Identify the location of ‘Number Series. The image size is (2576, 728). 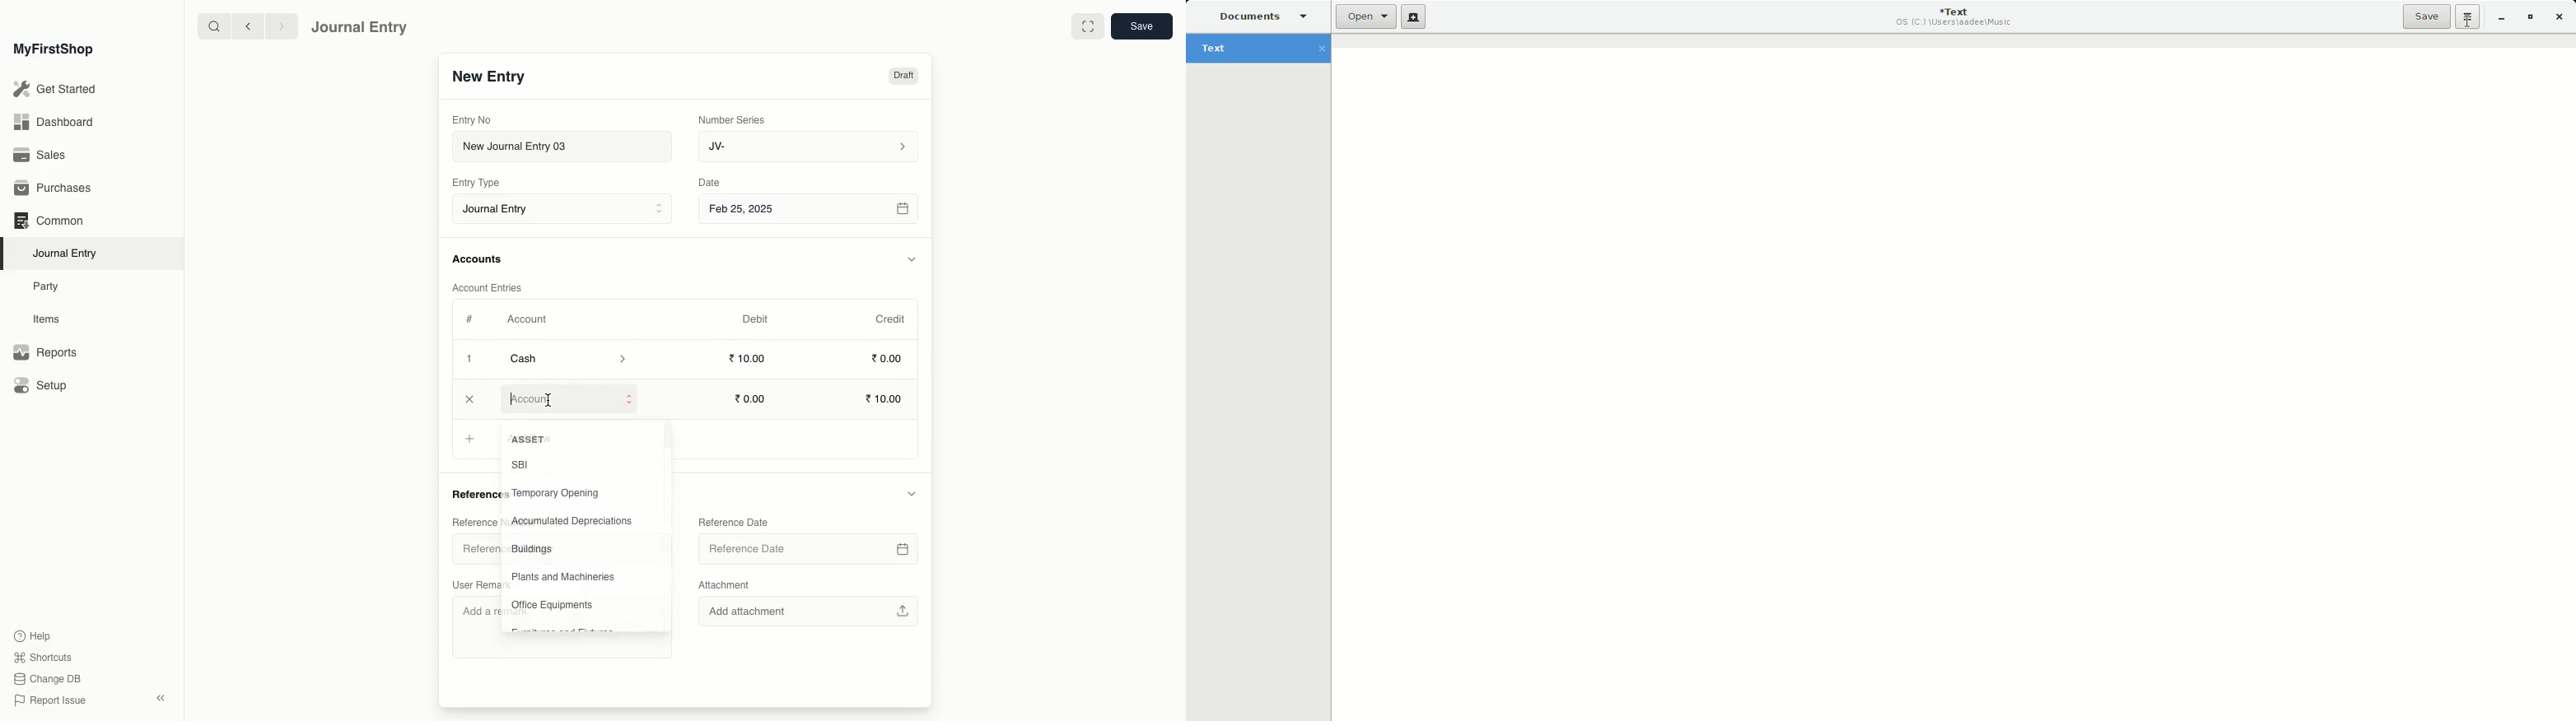
(732, 119).